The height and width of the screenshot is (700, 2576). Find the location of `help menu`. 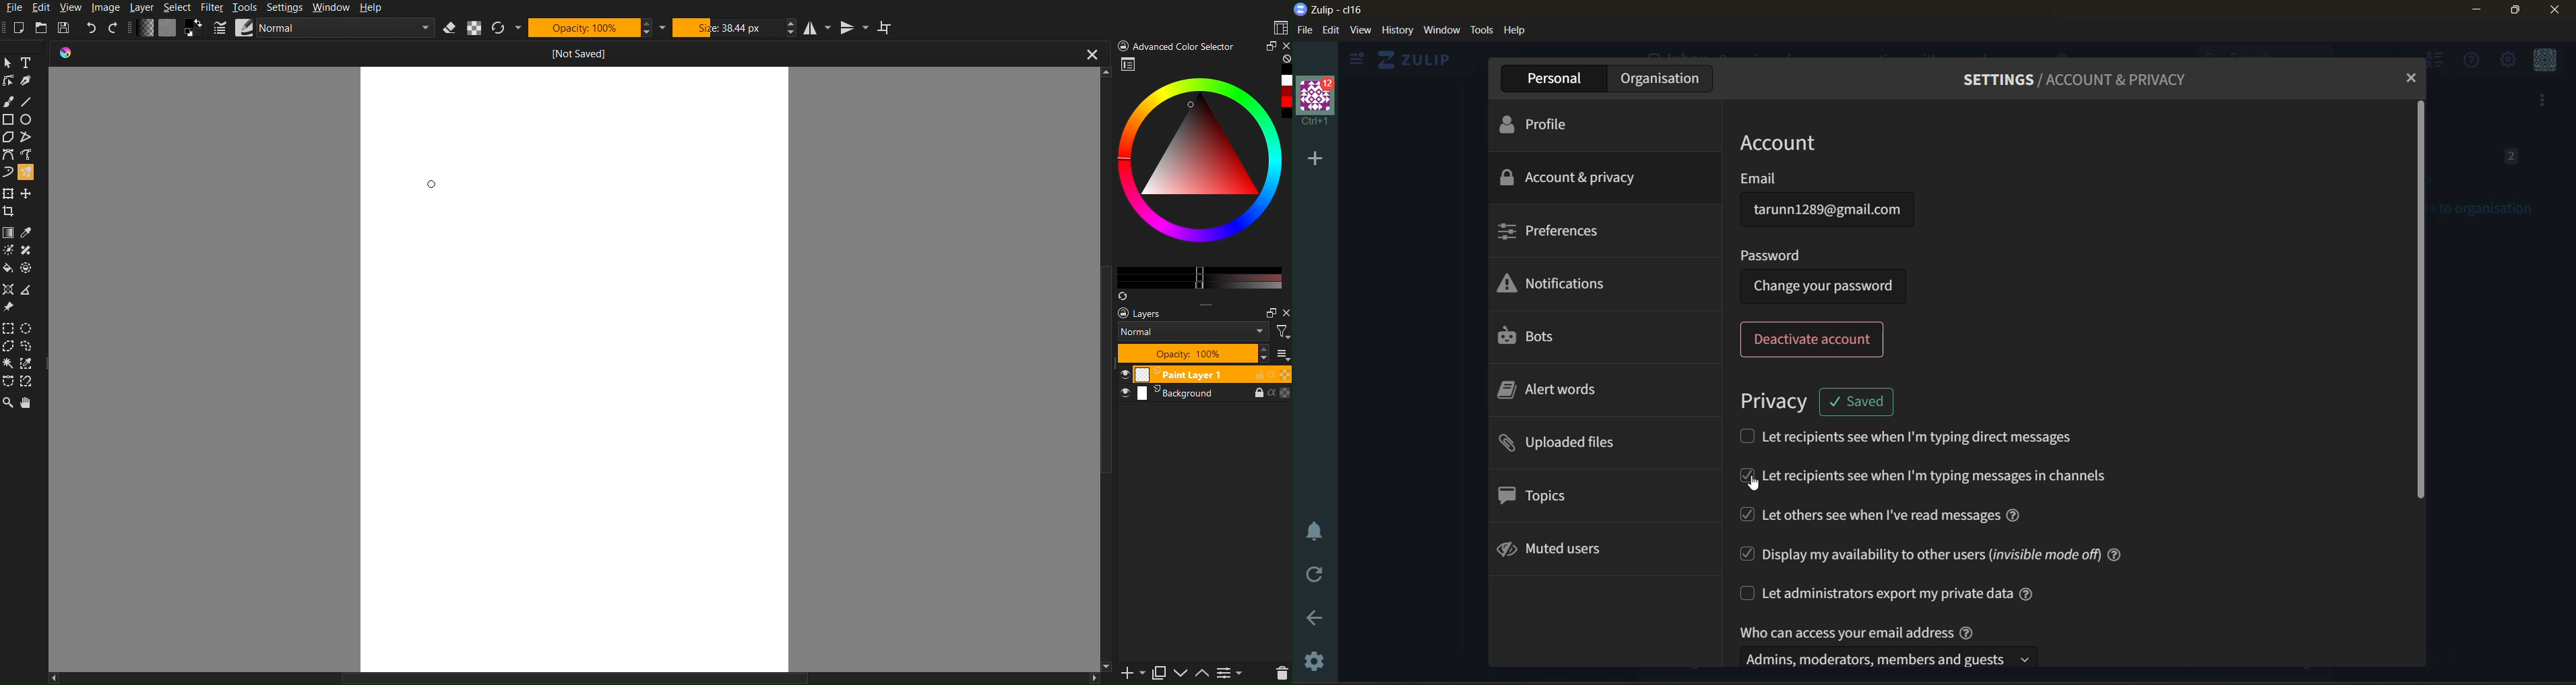

help menu is located at coordinates (2468, 62).